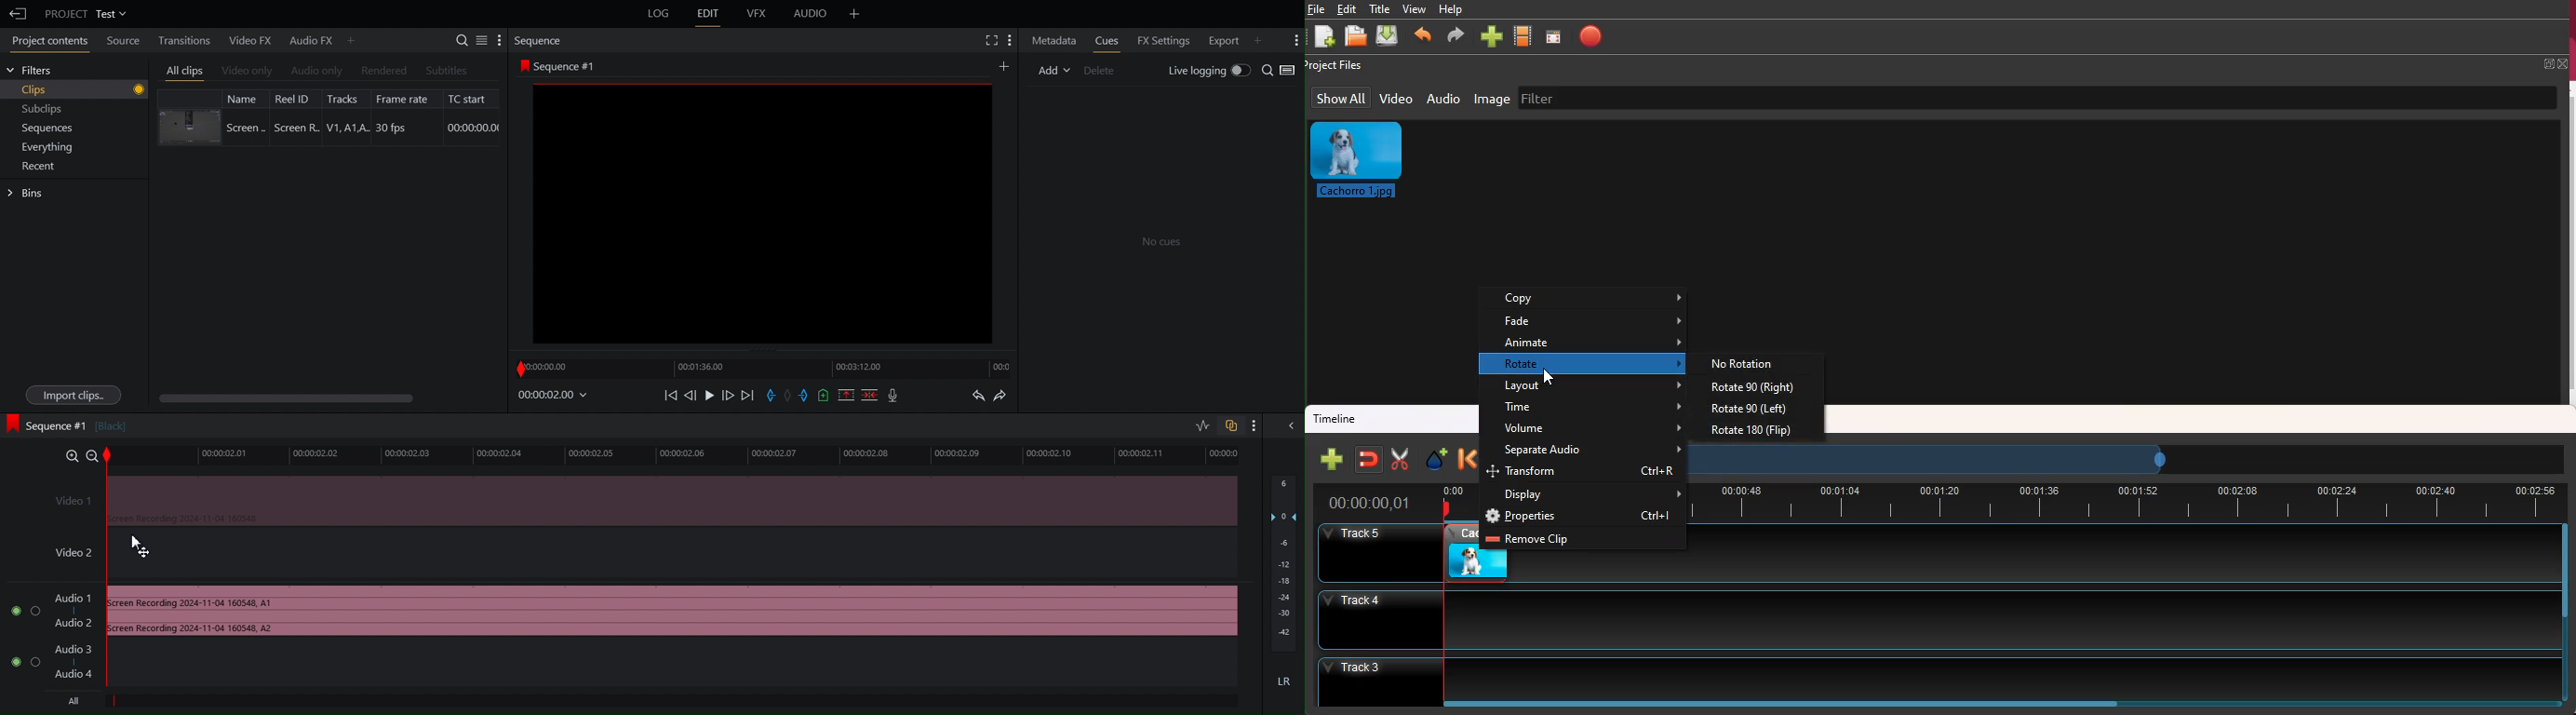 This screenshot has width=2576, height=728. What do you see at coordinates (1758, 410) in the screenshot?
I see `rotate 90` at bounding box center [1758, 410].